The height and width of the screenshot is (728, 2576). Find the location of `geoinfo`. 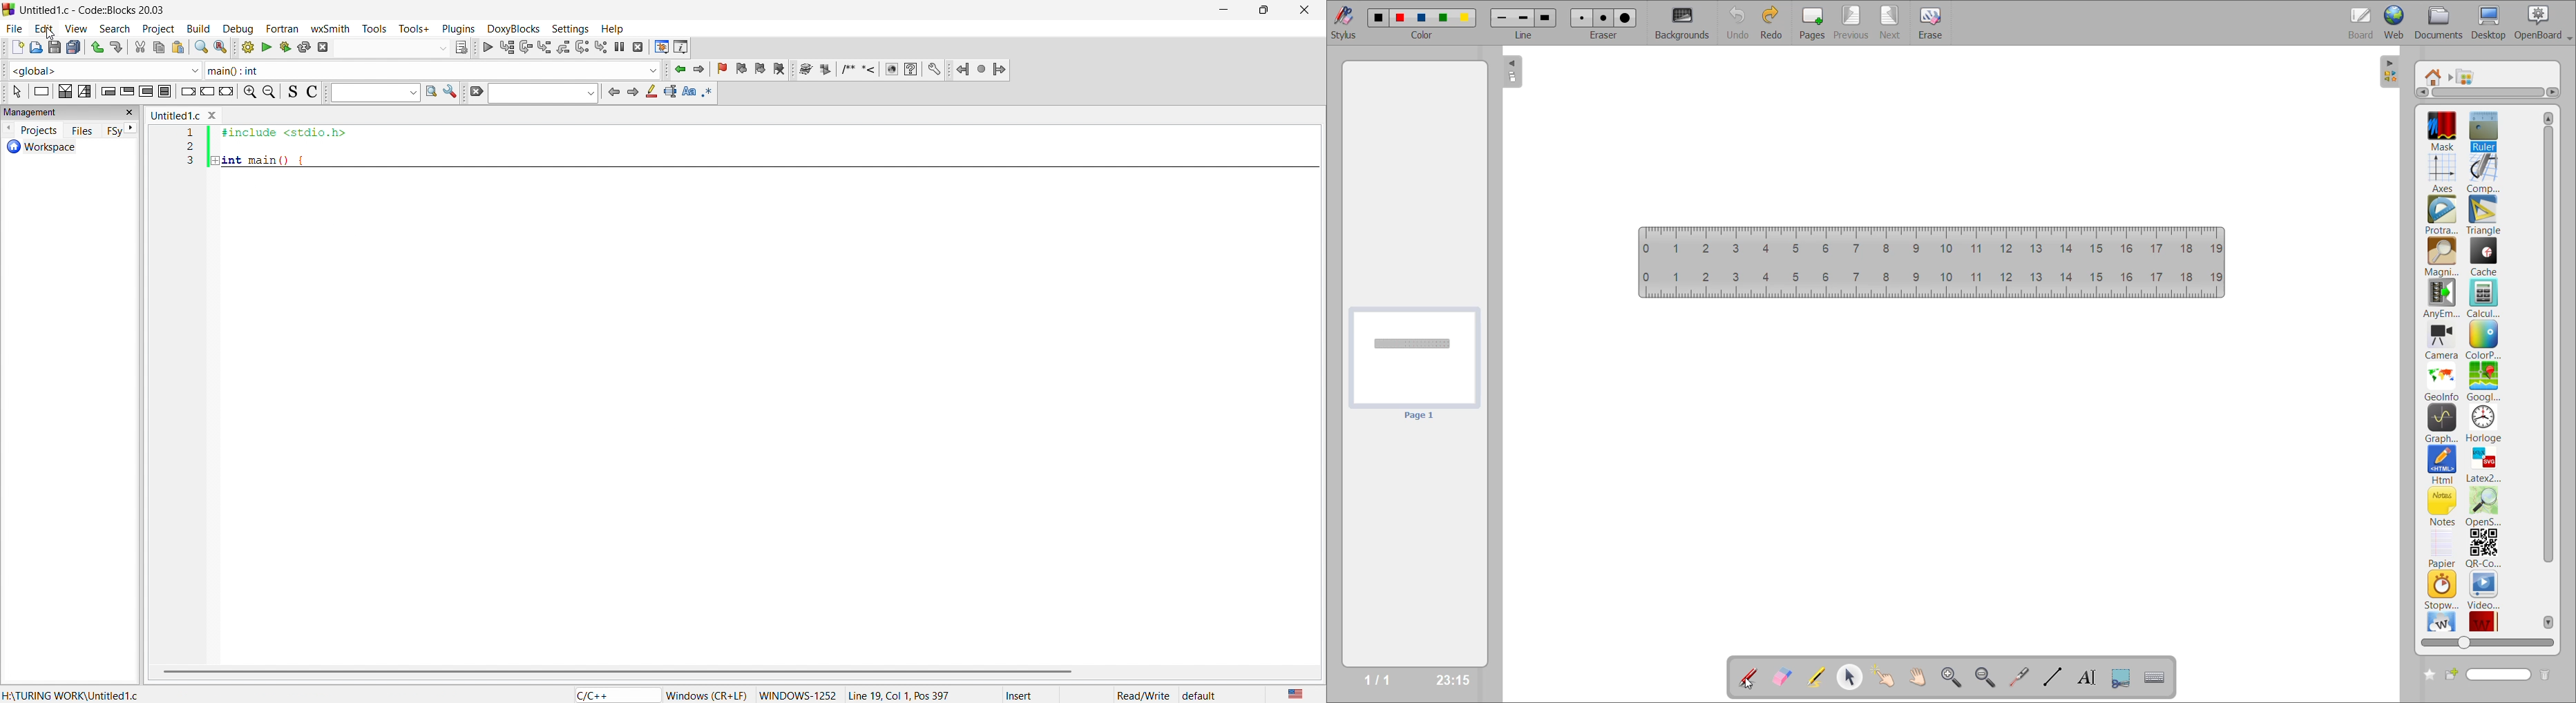

geoinfo is located at coordinates (2443, 381).